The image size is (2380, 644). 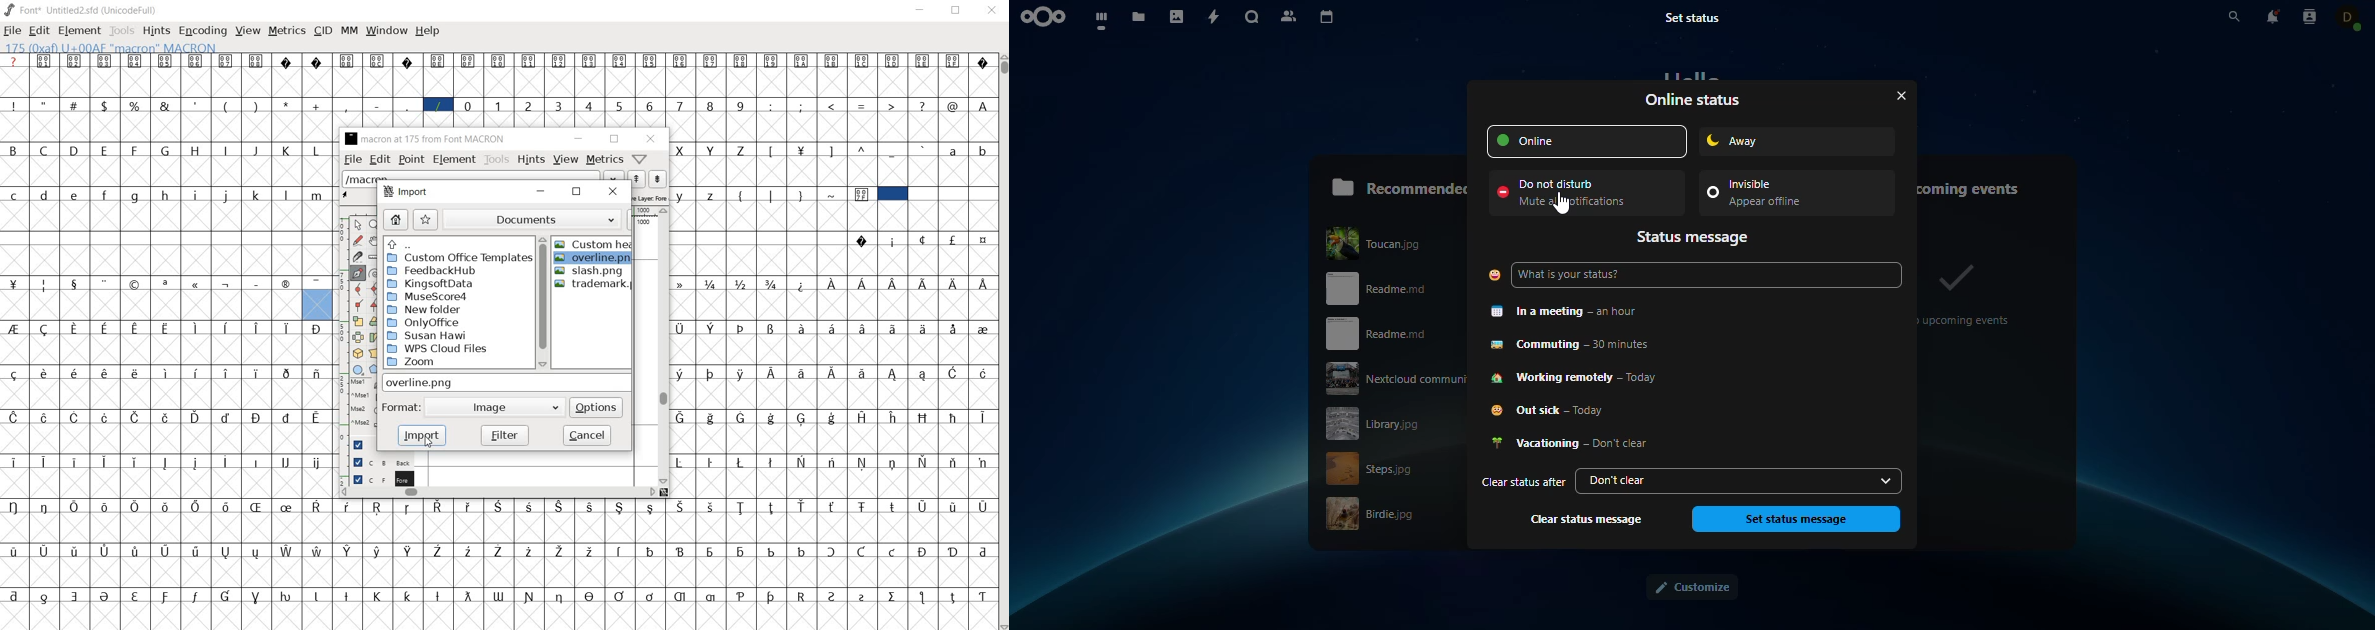 What do you see at coordinates (75, 194) in the screenshot?
I see `e` at bounding box center [75, 194].